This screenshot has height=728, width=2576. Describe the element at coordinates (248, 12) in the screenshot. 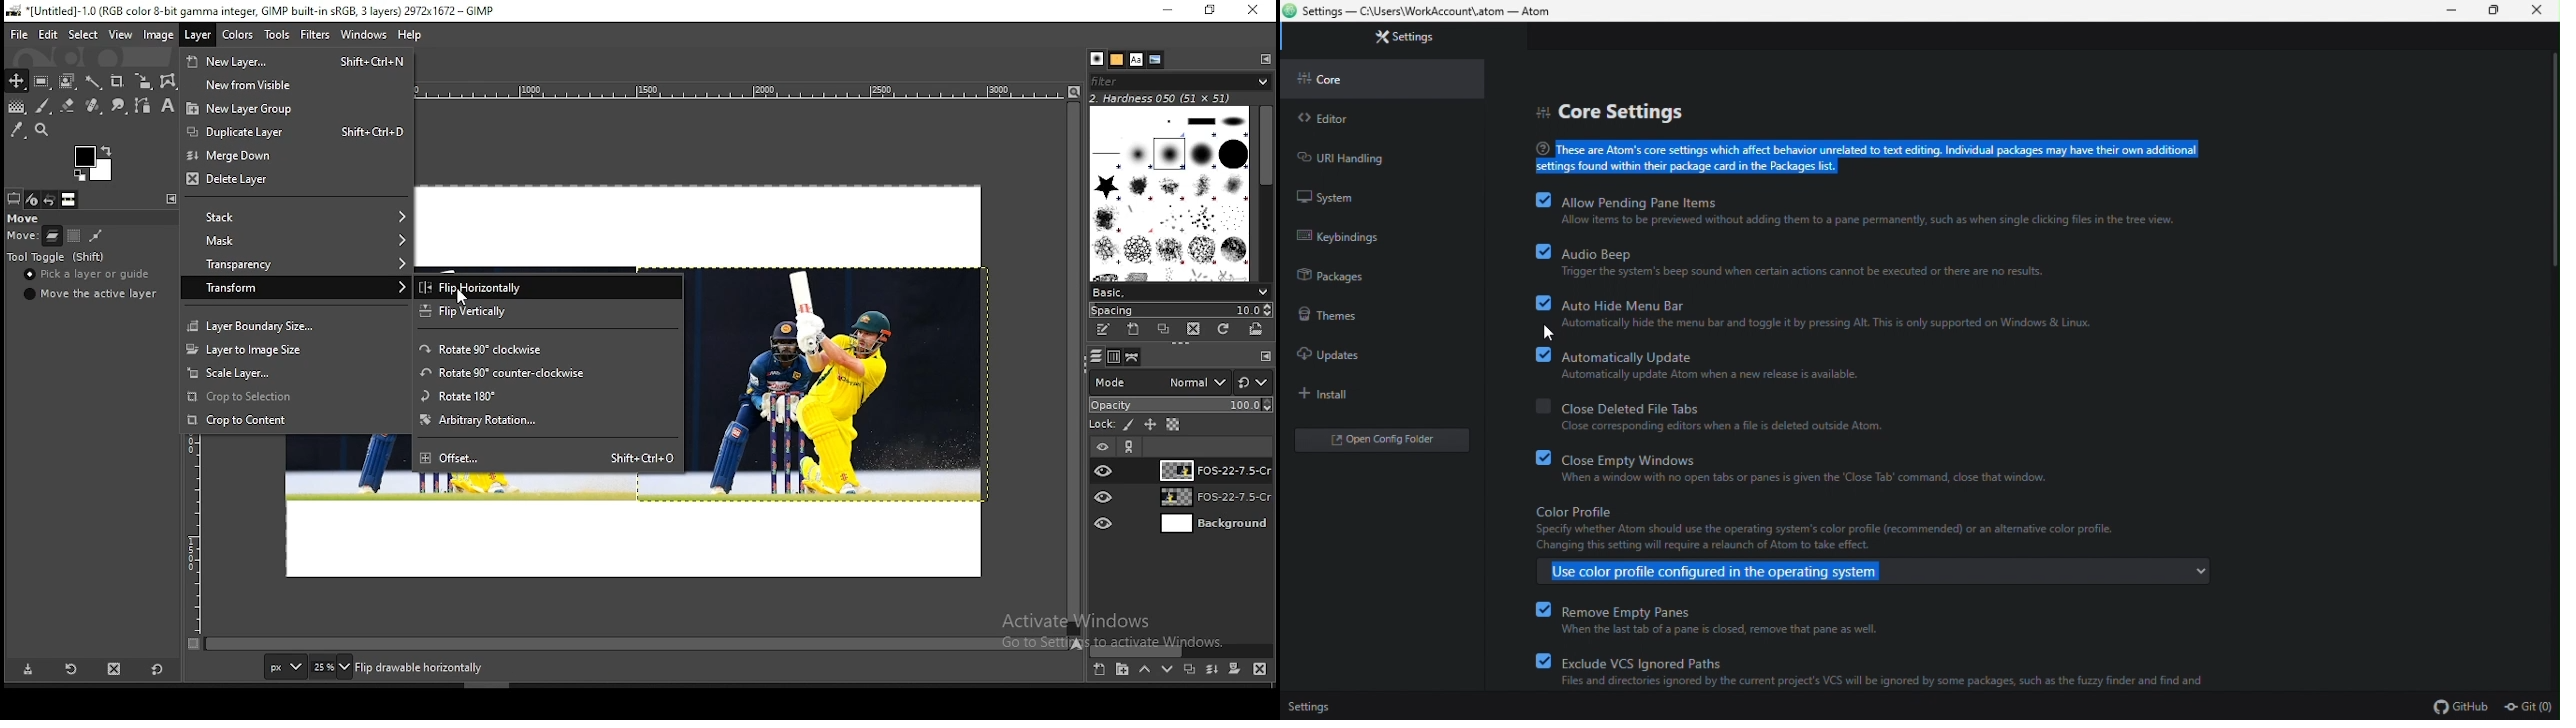

I see `icon and file name` at that location.